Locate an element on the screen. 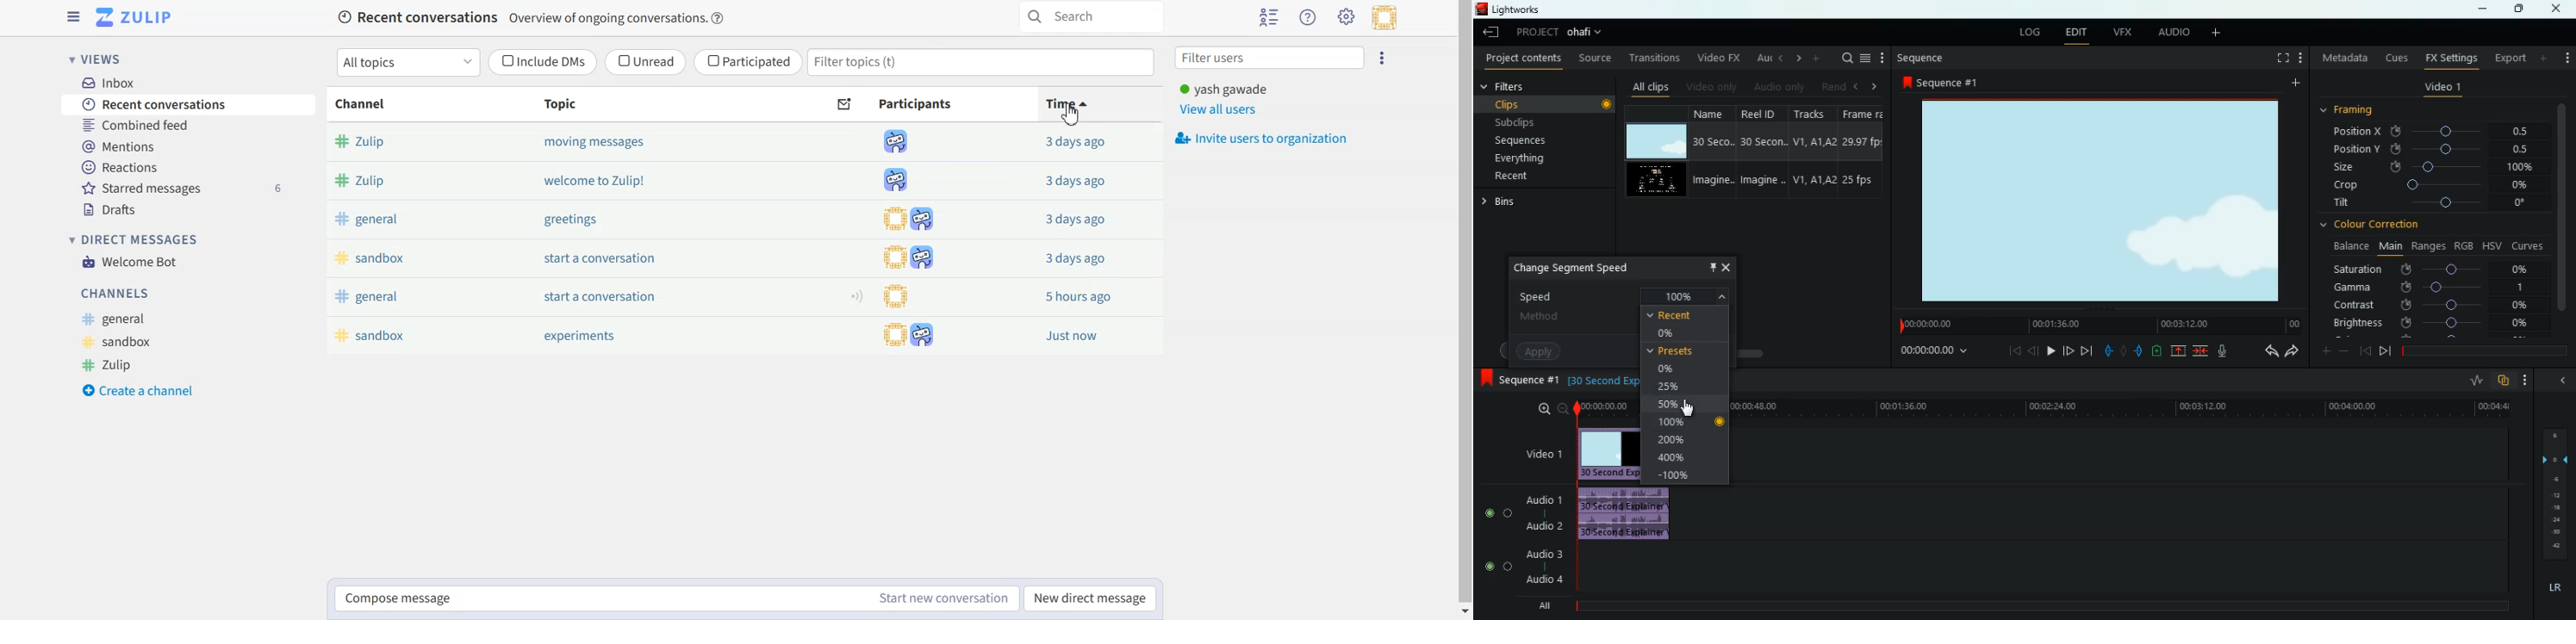  Participated is located at coordinates (749, 62).